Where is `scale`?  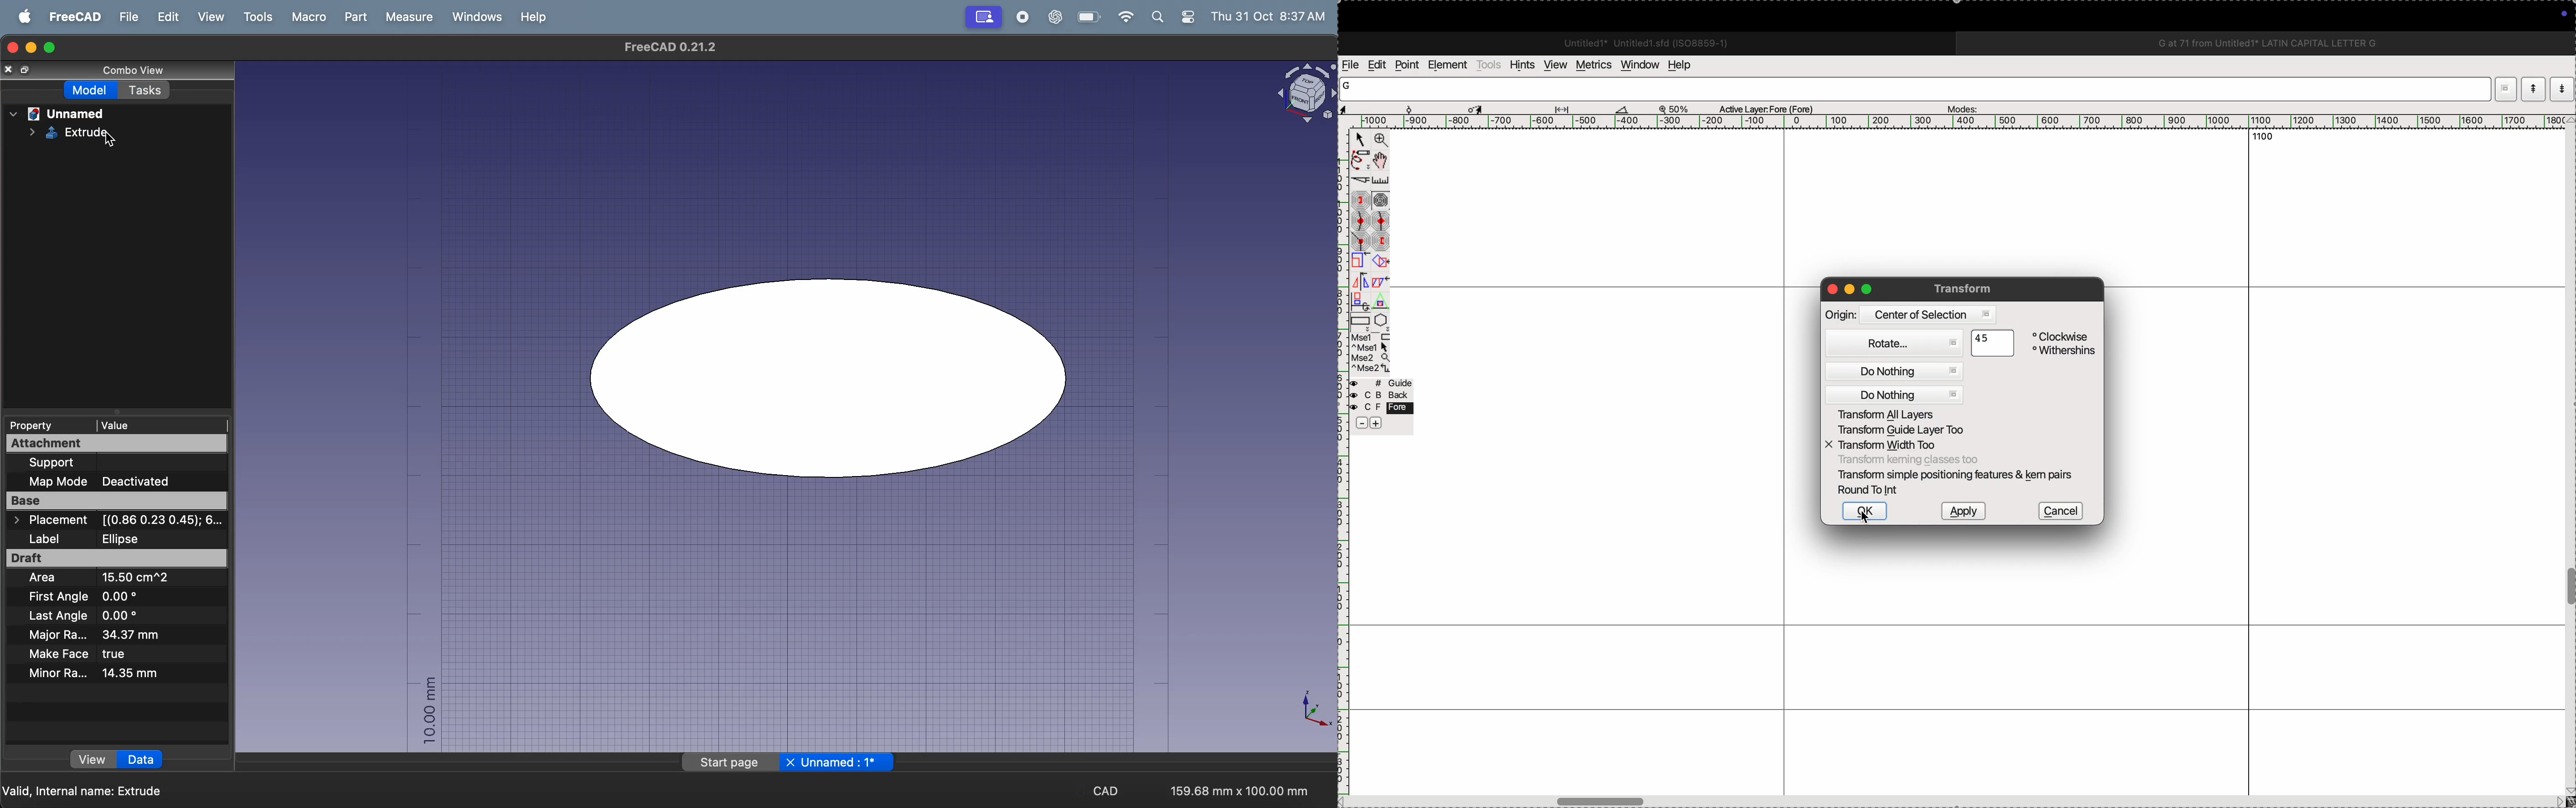
scale is located at coordinates (1962, 121).